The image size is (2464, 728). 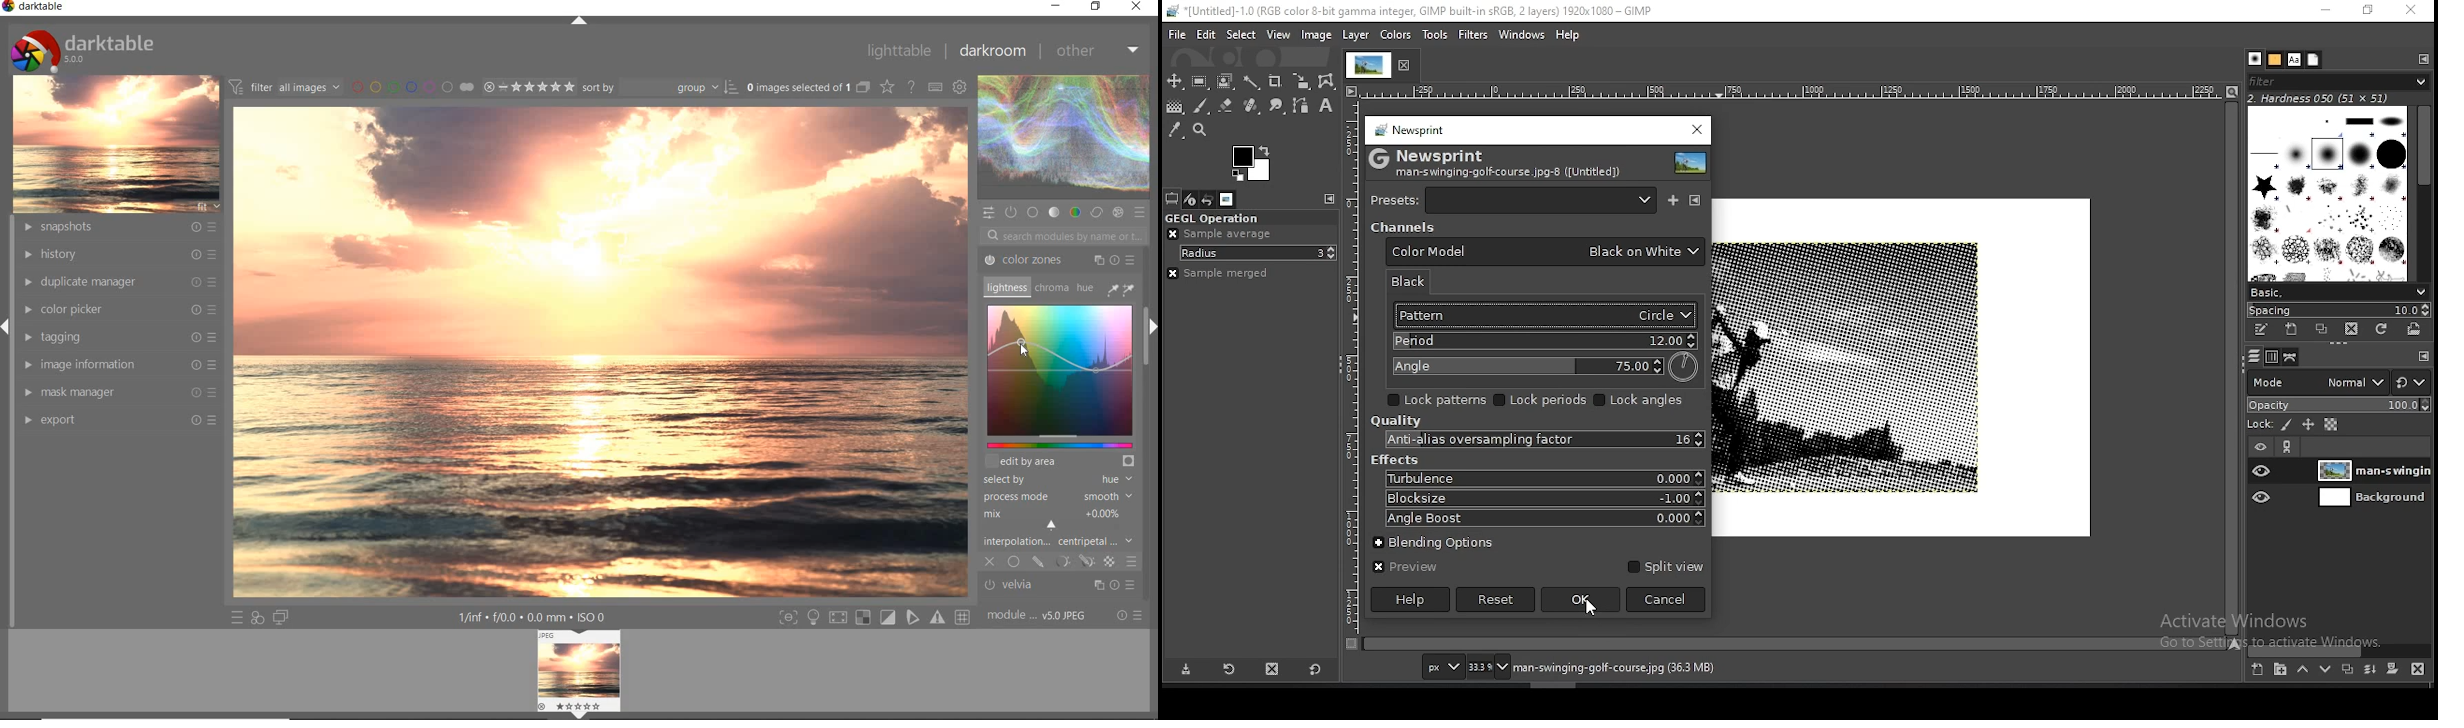 I want to click on SEARCH MODULES, so click(x=1065, y=235).